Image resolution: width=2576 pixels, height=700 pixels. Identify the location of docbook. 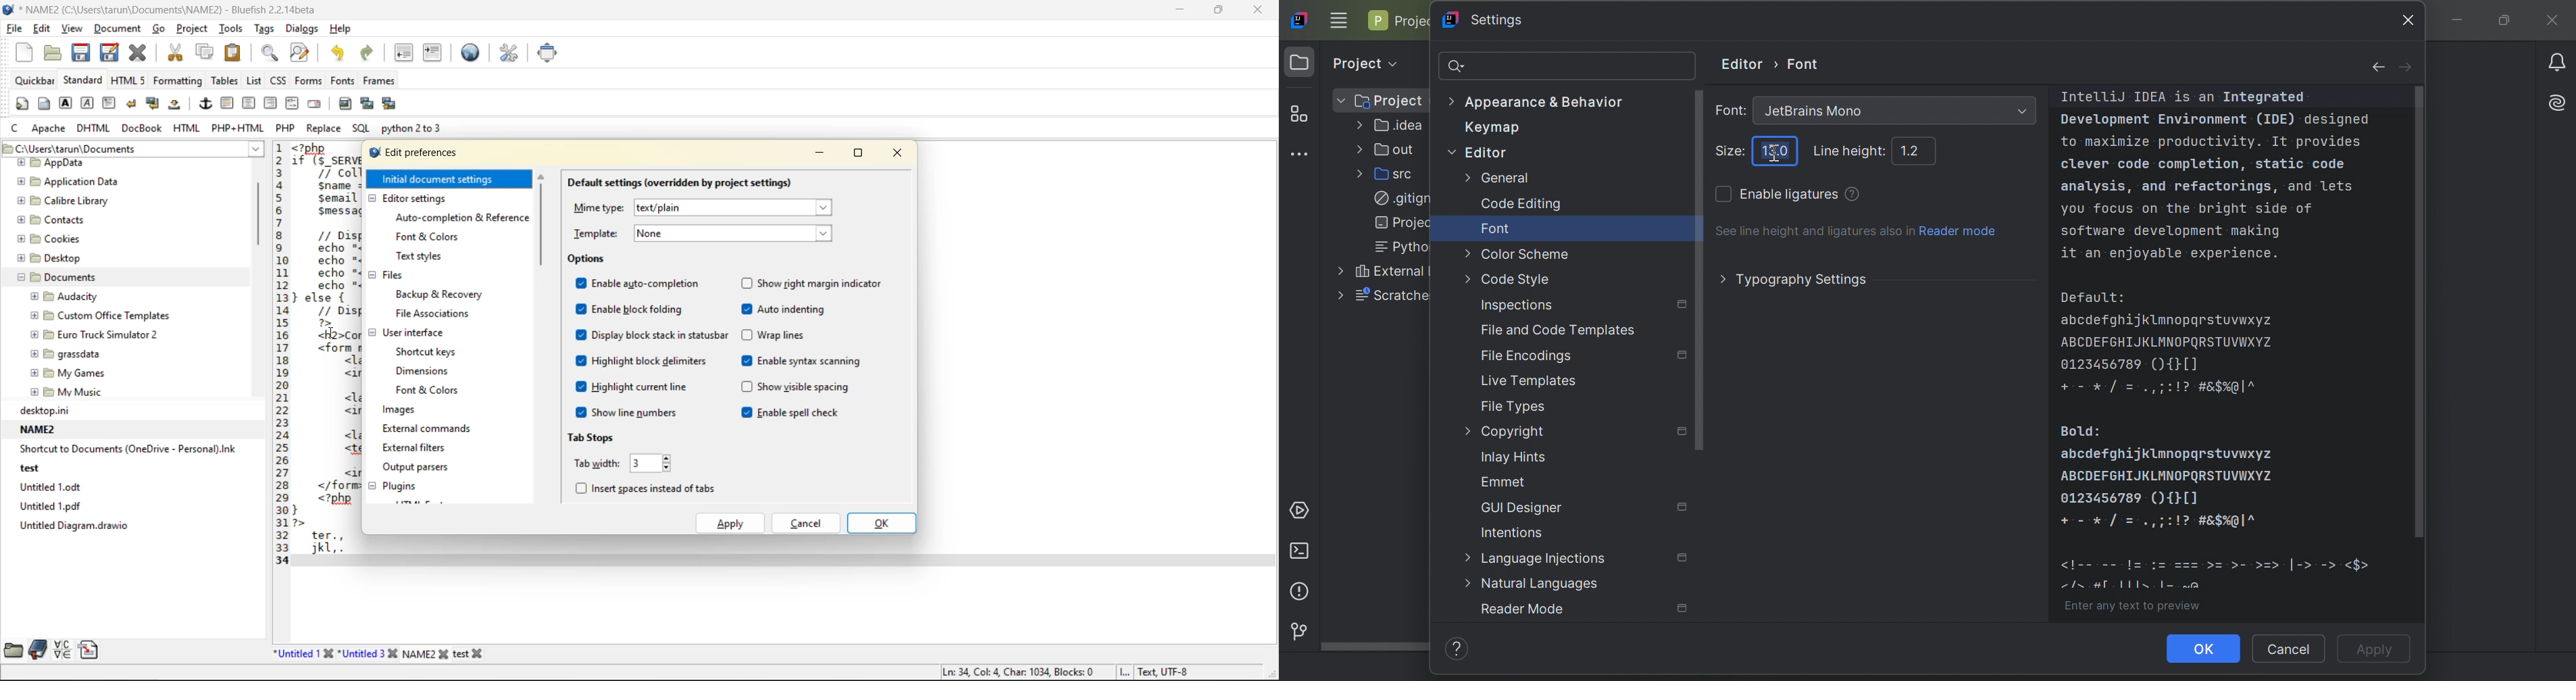
(145, 129).